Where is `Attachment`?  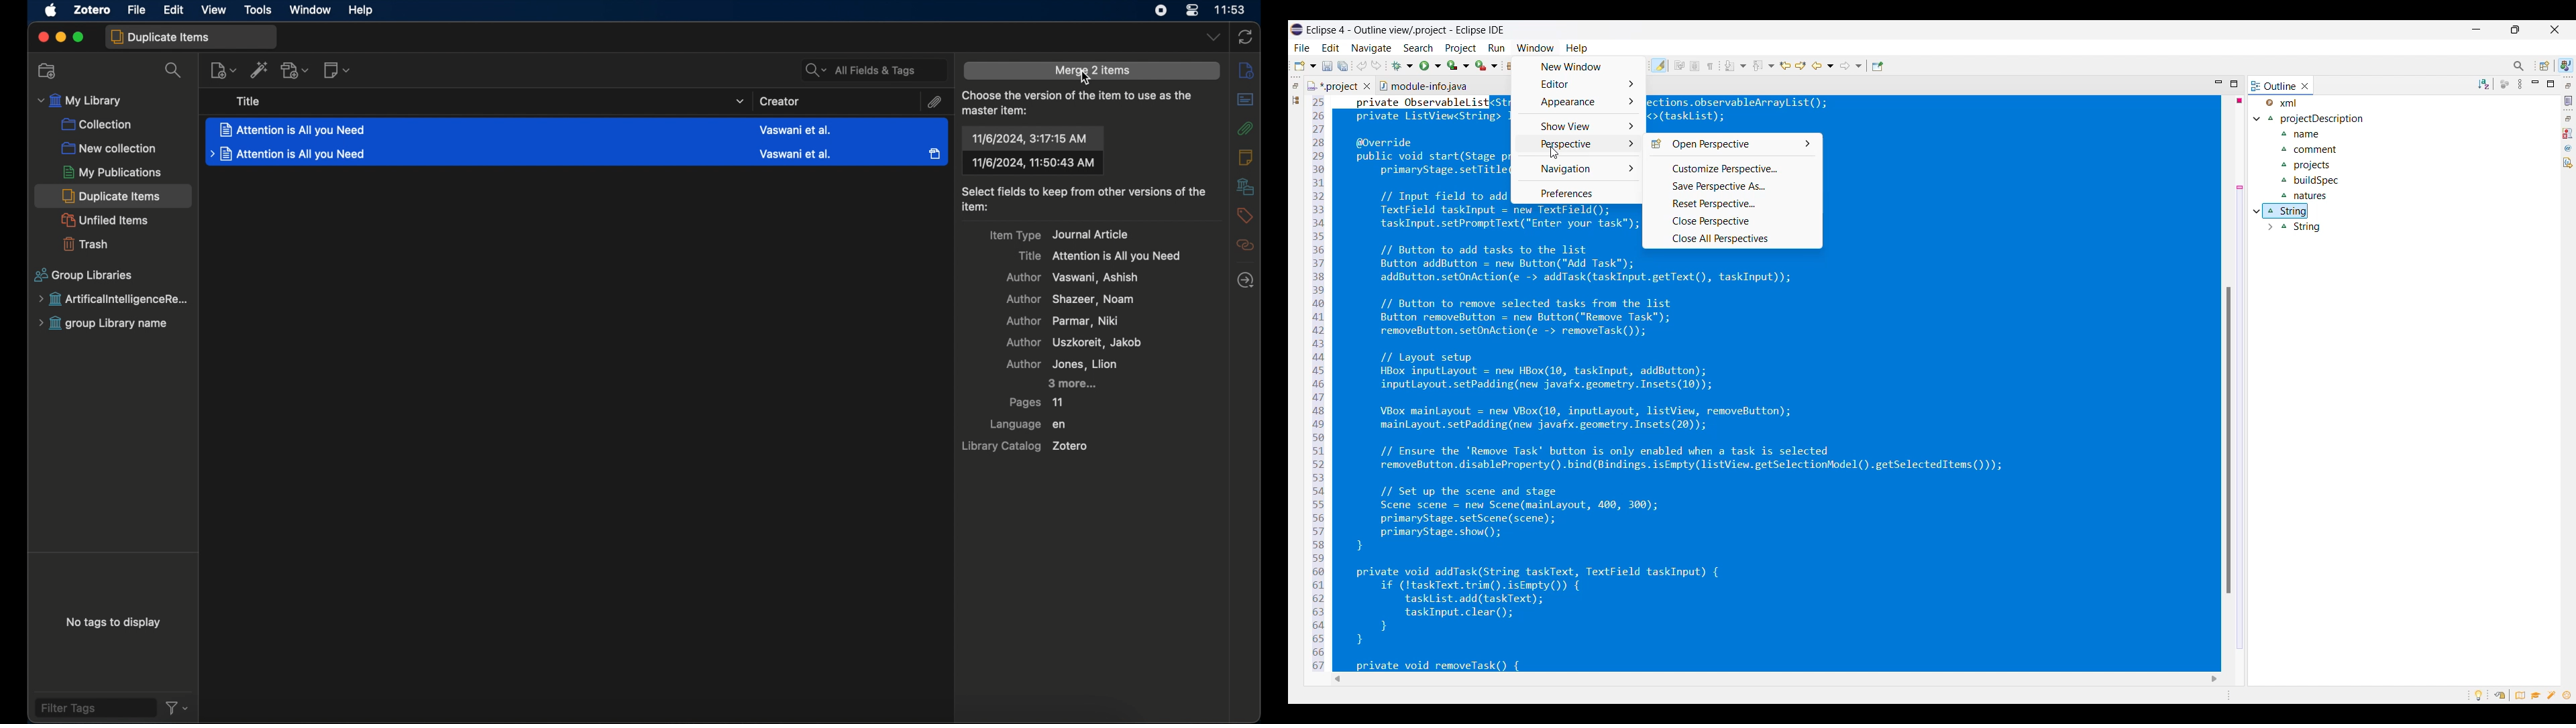 Attachment is located at coordinates (935, 154).